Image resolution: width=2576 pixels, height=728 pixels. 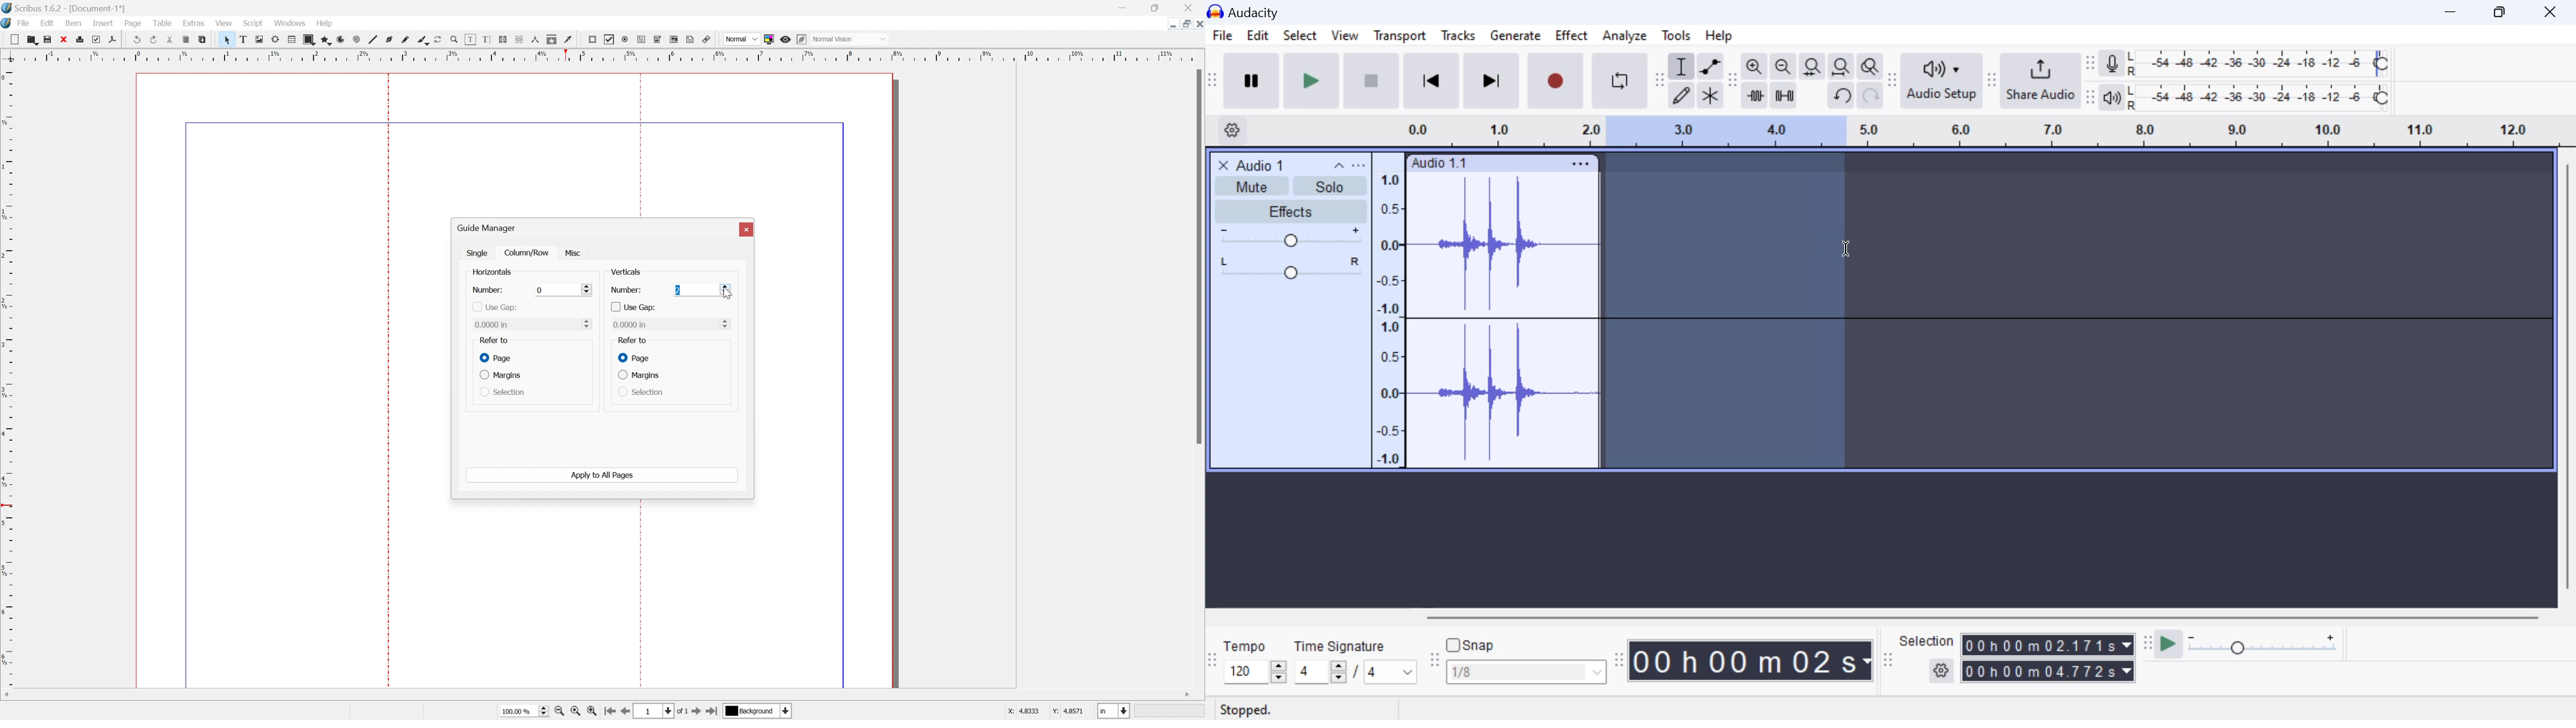 What do you see at coordinates (1344, 39) in the screenshot?
I see `View` at bounding box center [1344, 39].